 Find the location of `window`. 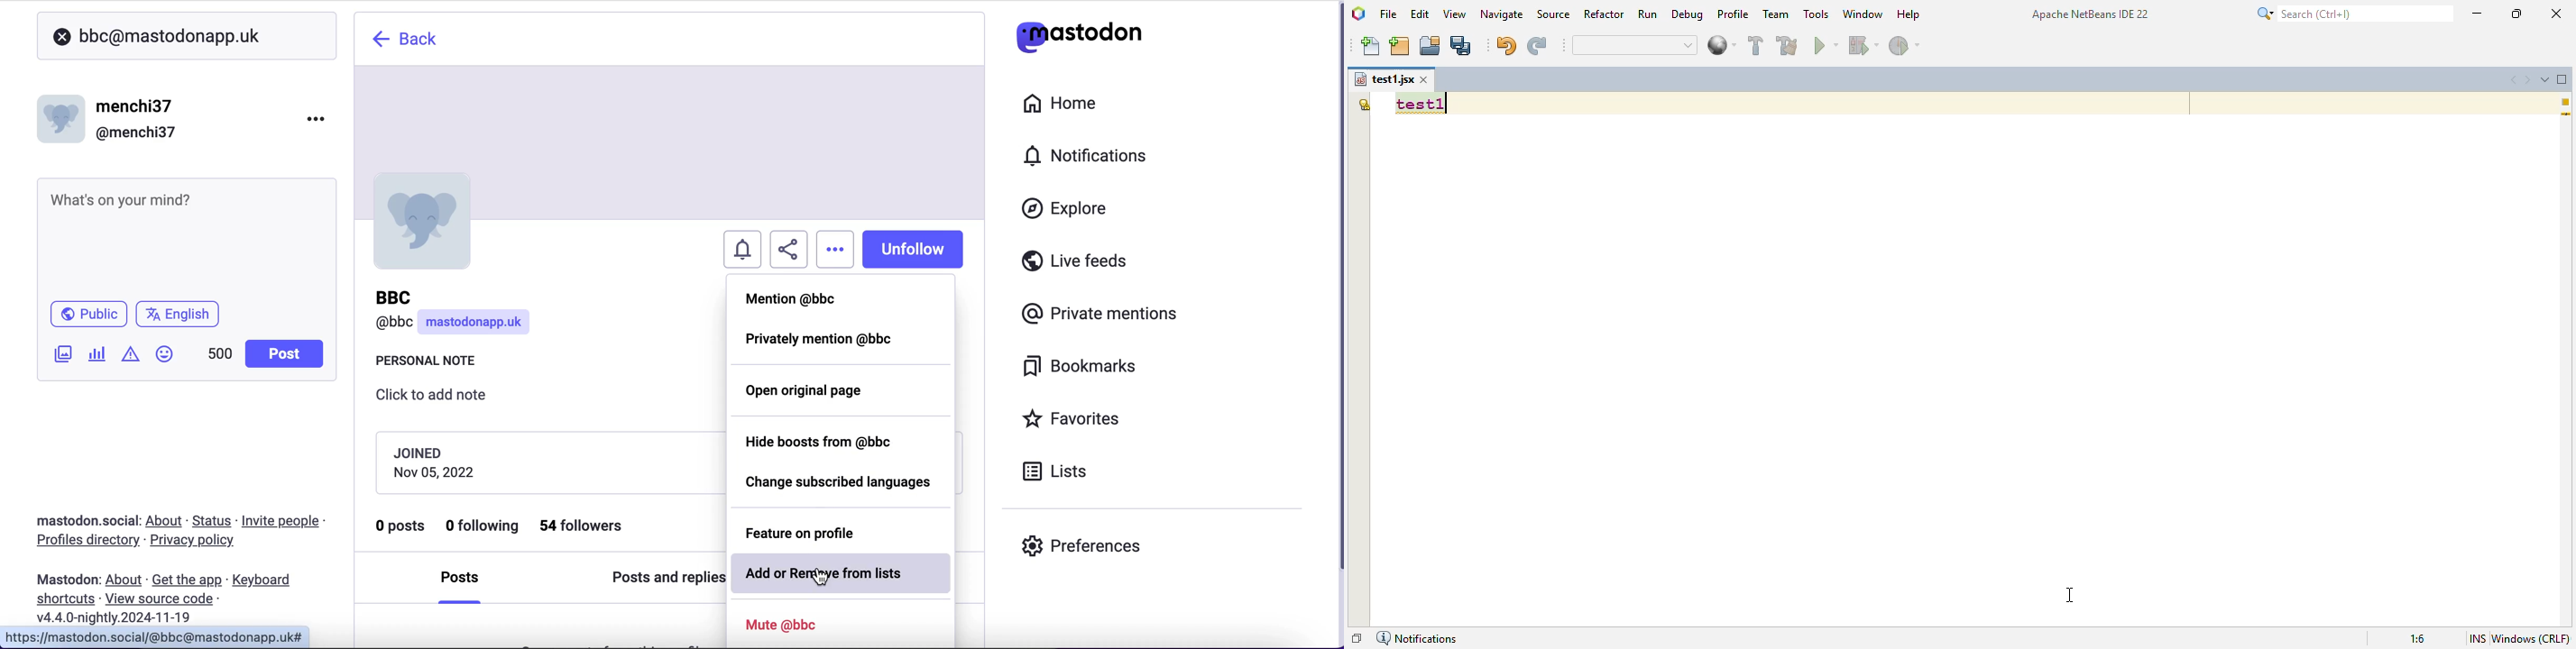

window is located at coordinates (1863, 14).